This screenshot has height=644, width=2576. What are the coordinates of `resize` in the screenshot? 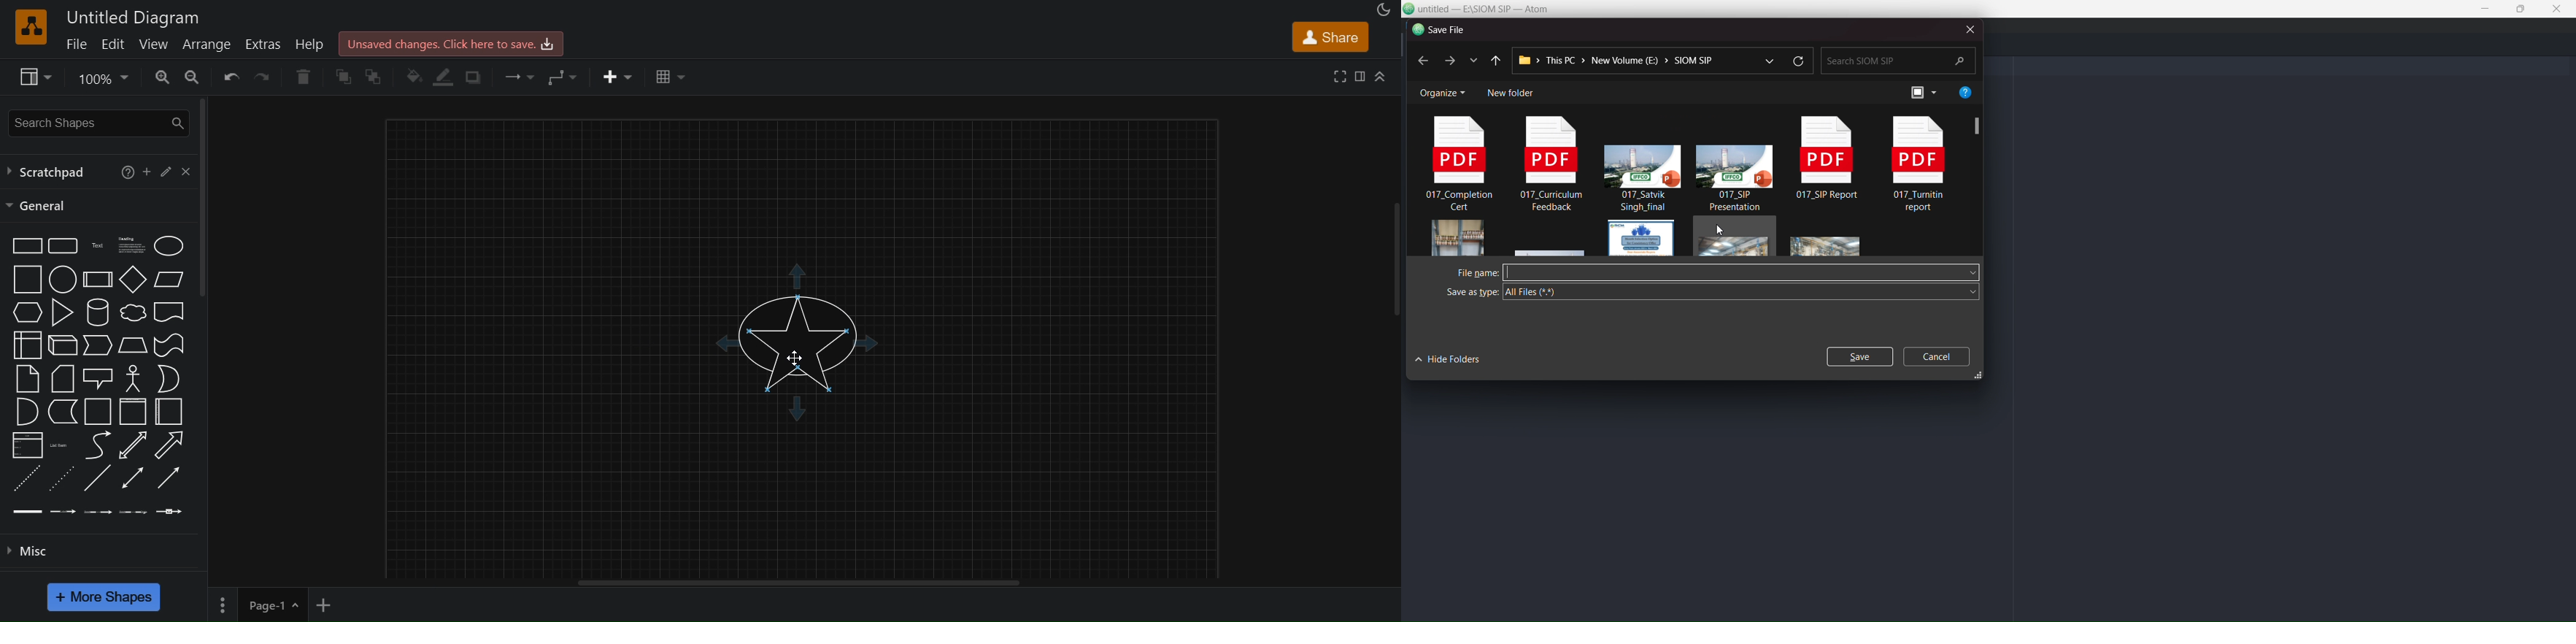 It's located at (1979, 378).